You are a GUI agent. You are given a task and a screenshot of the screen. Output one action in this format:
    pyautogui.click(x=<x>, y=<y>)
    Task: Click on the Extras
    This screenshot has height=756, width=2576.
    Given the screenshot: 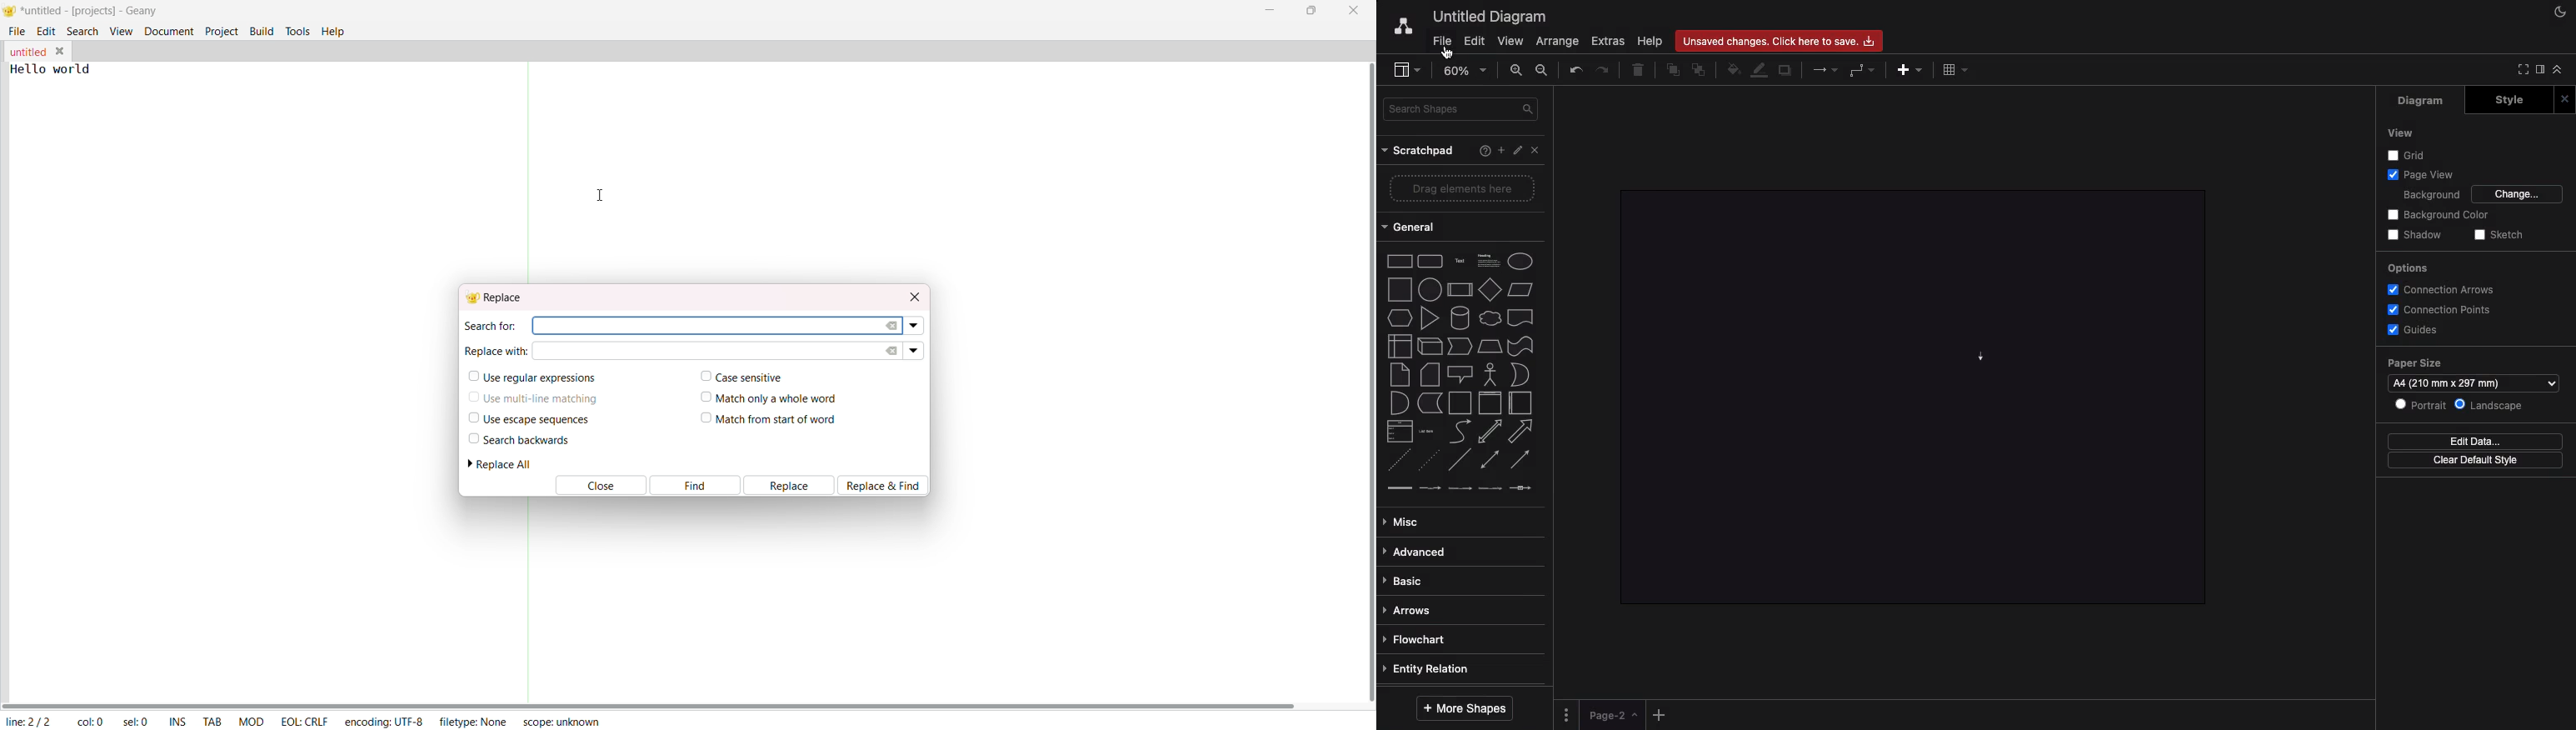 What is the action you would take?
    pyautogui.click(x=1610, y=42)
    